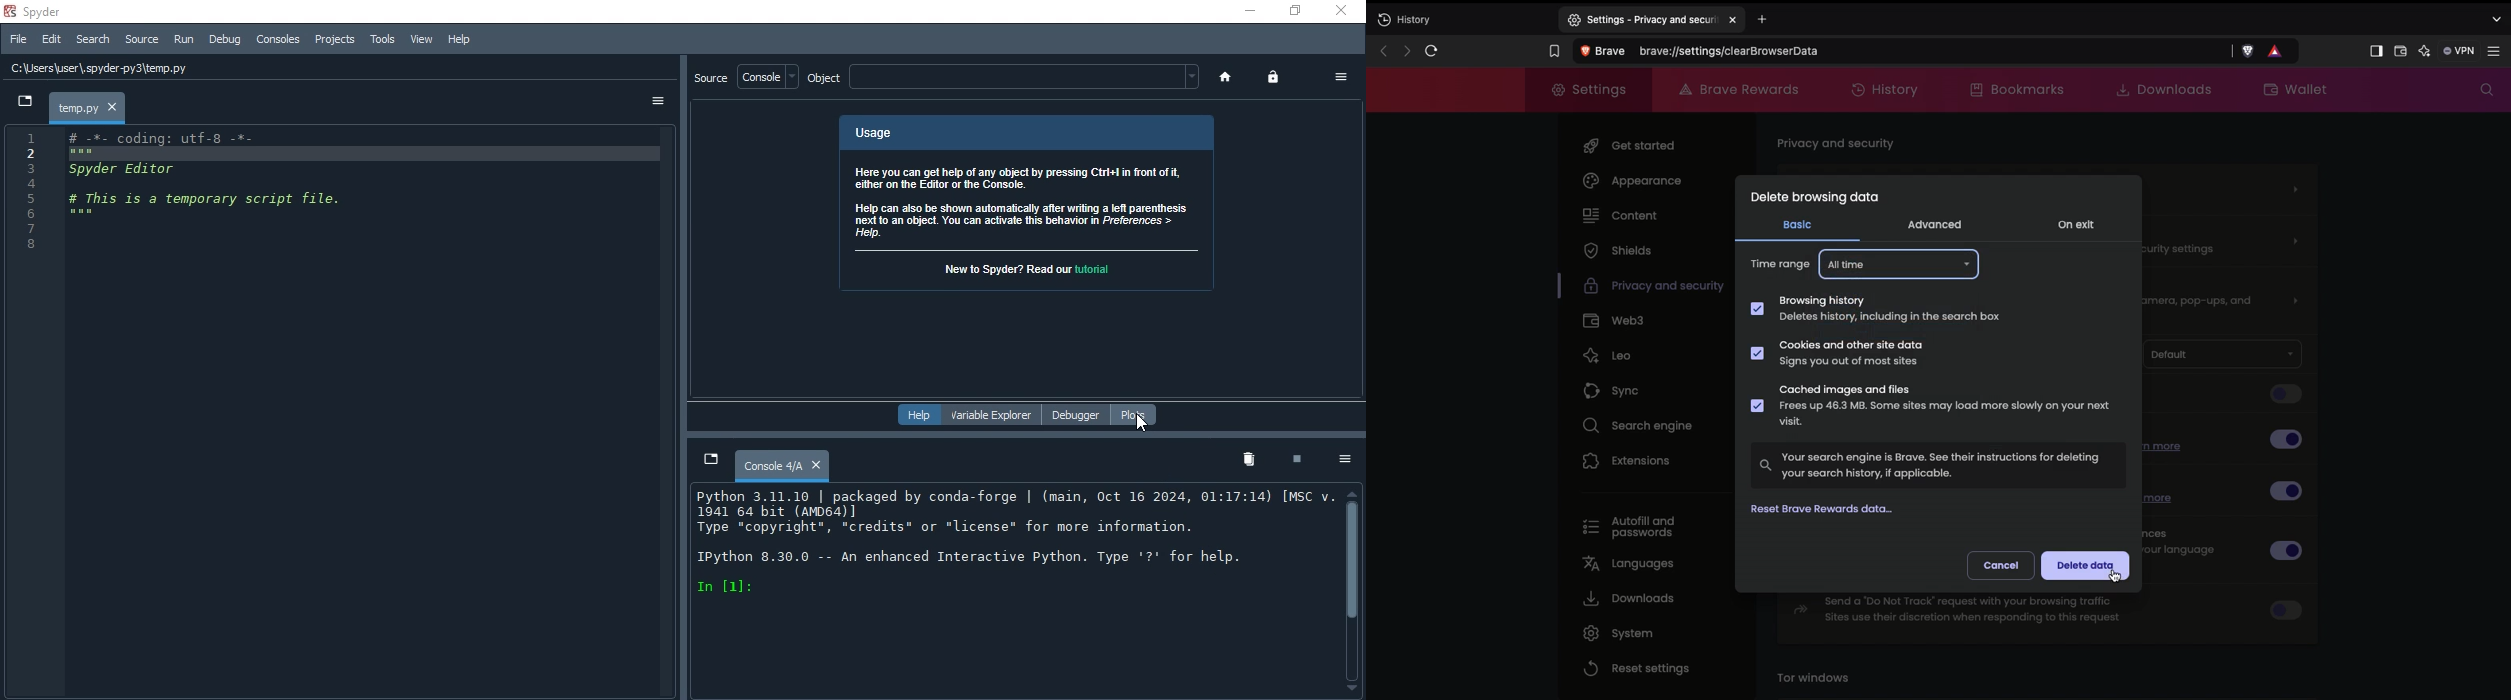 This screenshot has width=2520, height=700. Describe the element at coordinates (279, 39) in the screenshot. I see `Consoles` at that location.